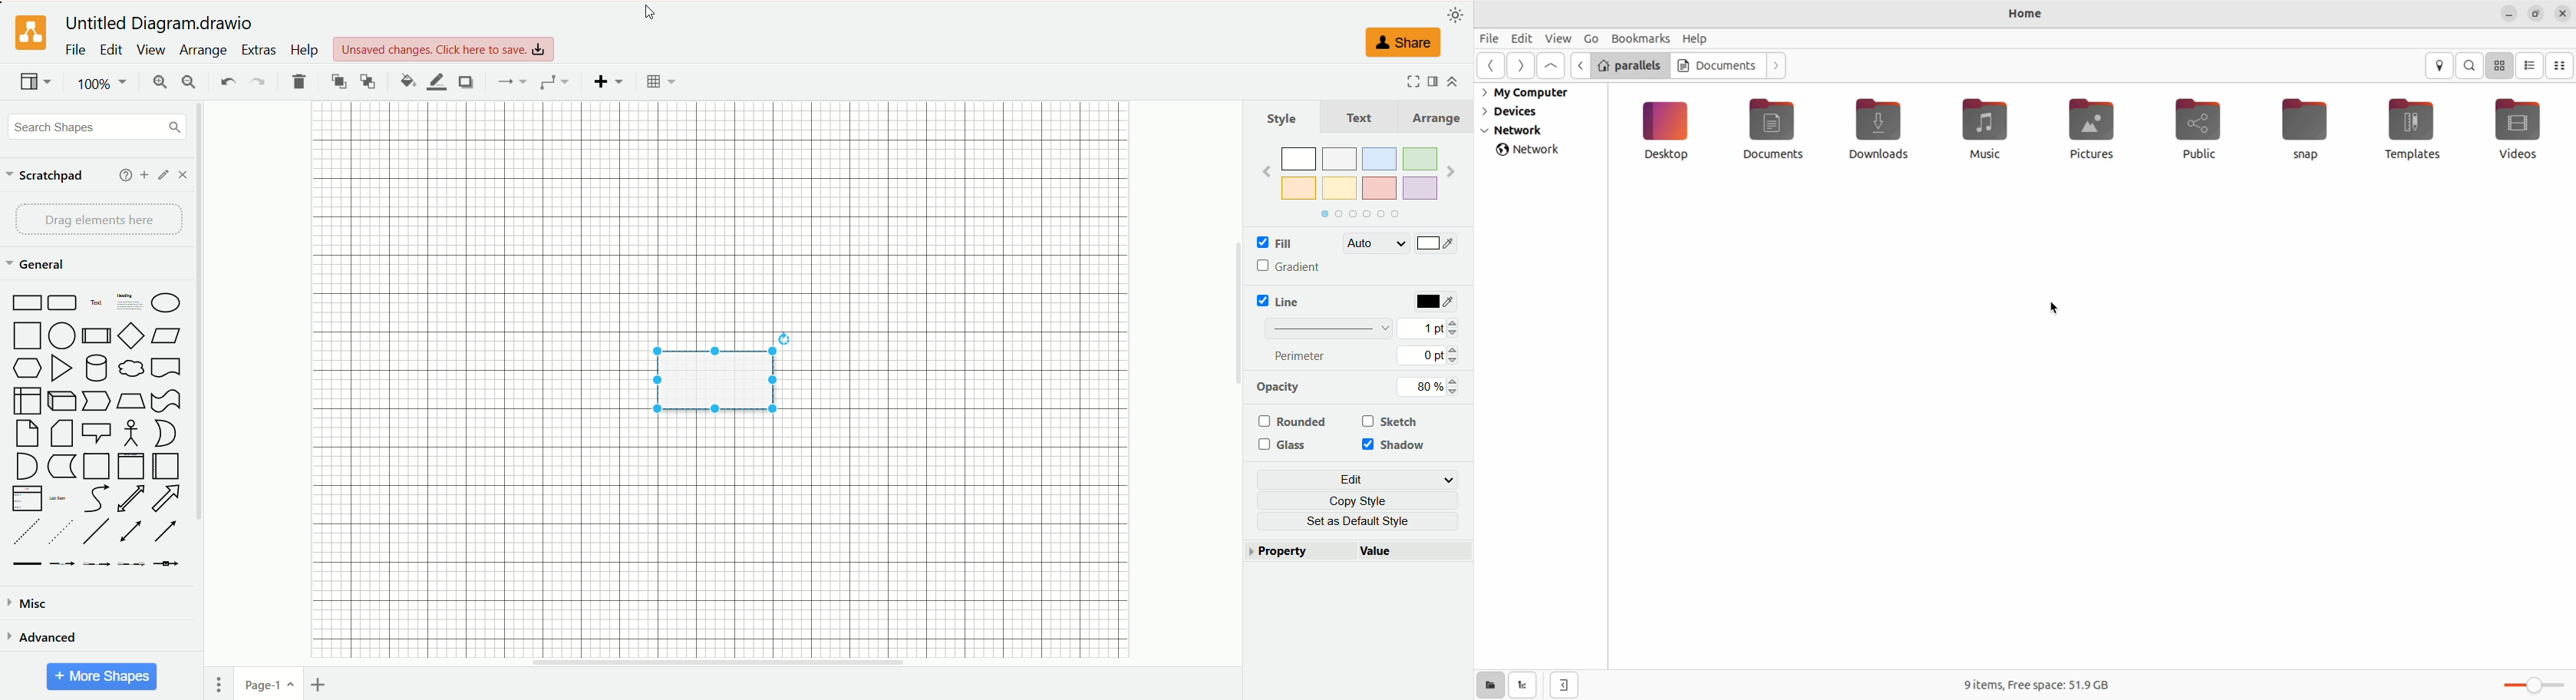 The height and width of the screenshot is (700, 2576). I want to click on sketch, so click(1392, 421).